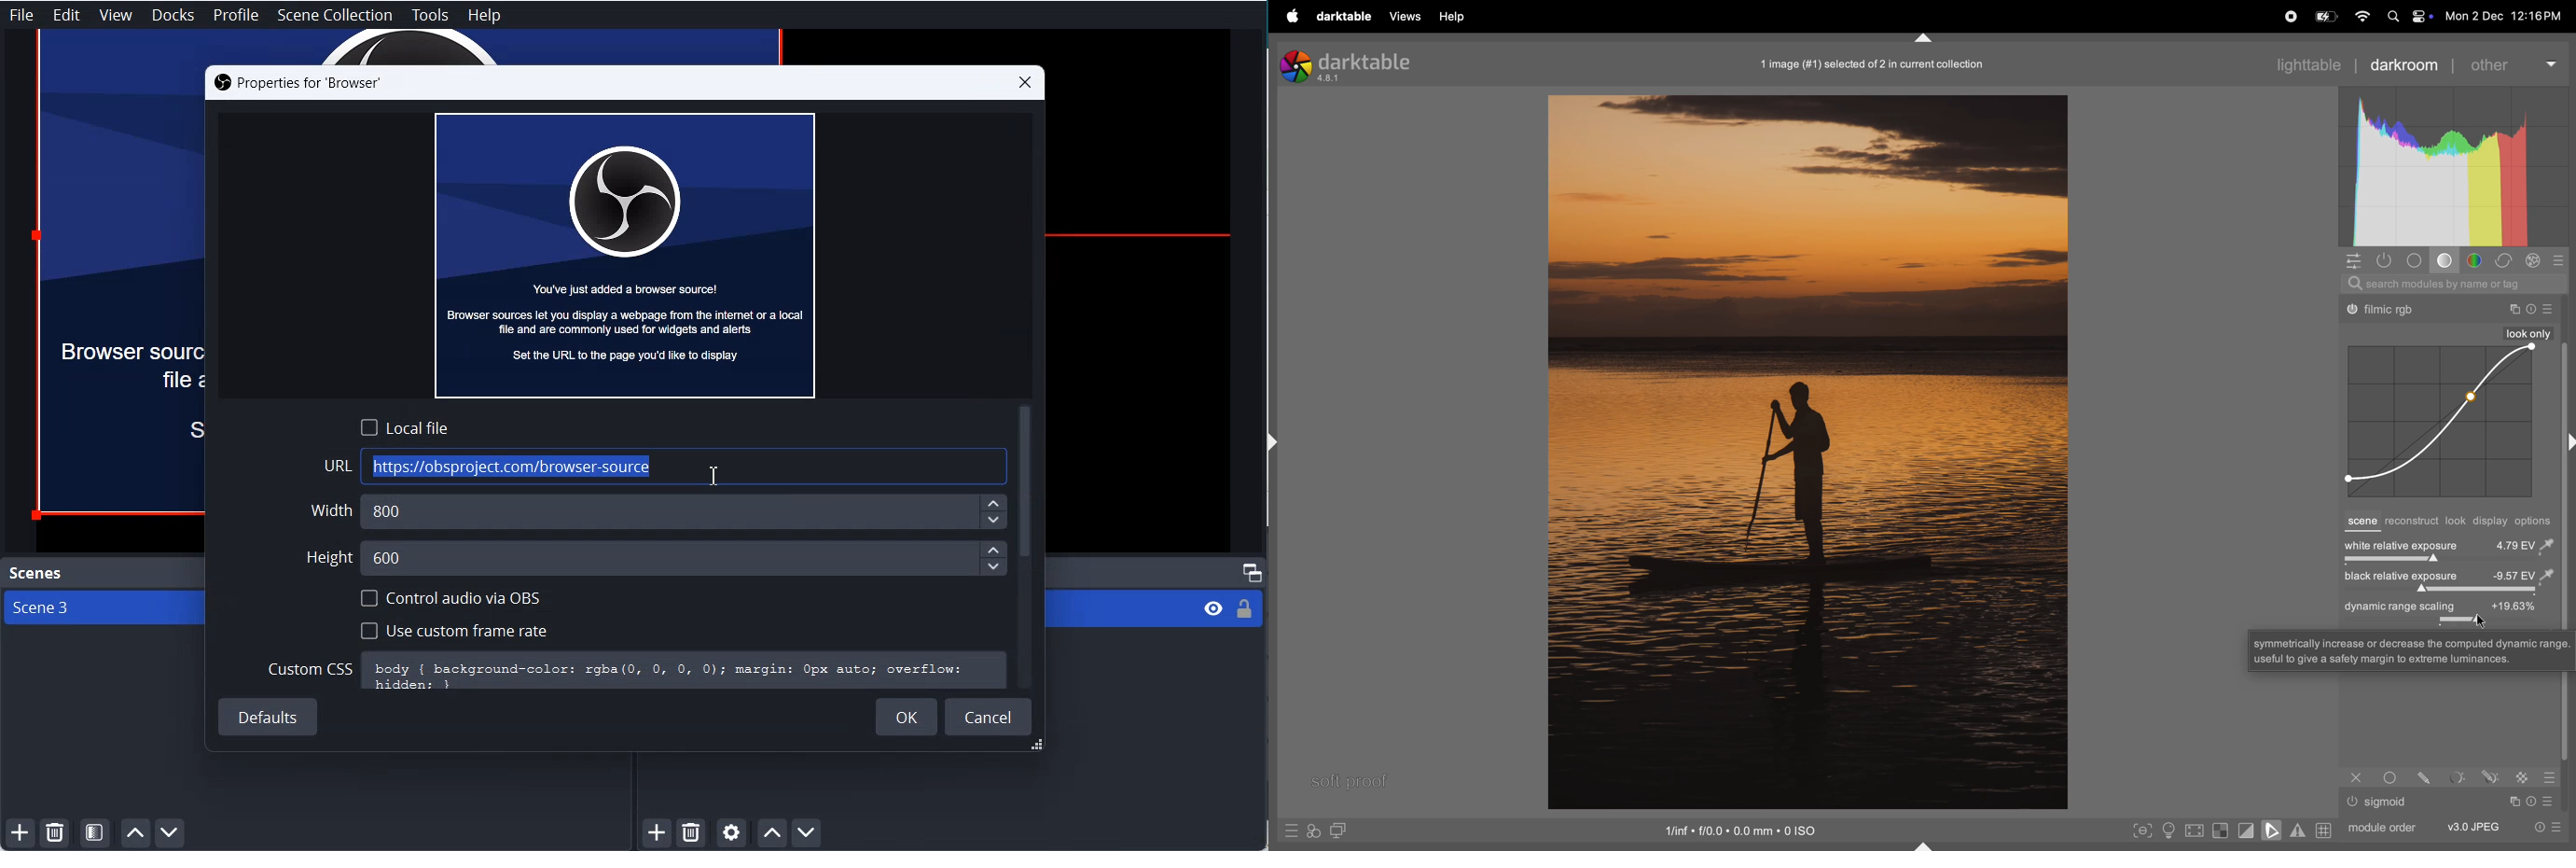  Describe the element at coordinates (730, 834) in the screenshot. I see `Open Source Settings` at that location.